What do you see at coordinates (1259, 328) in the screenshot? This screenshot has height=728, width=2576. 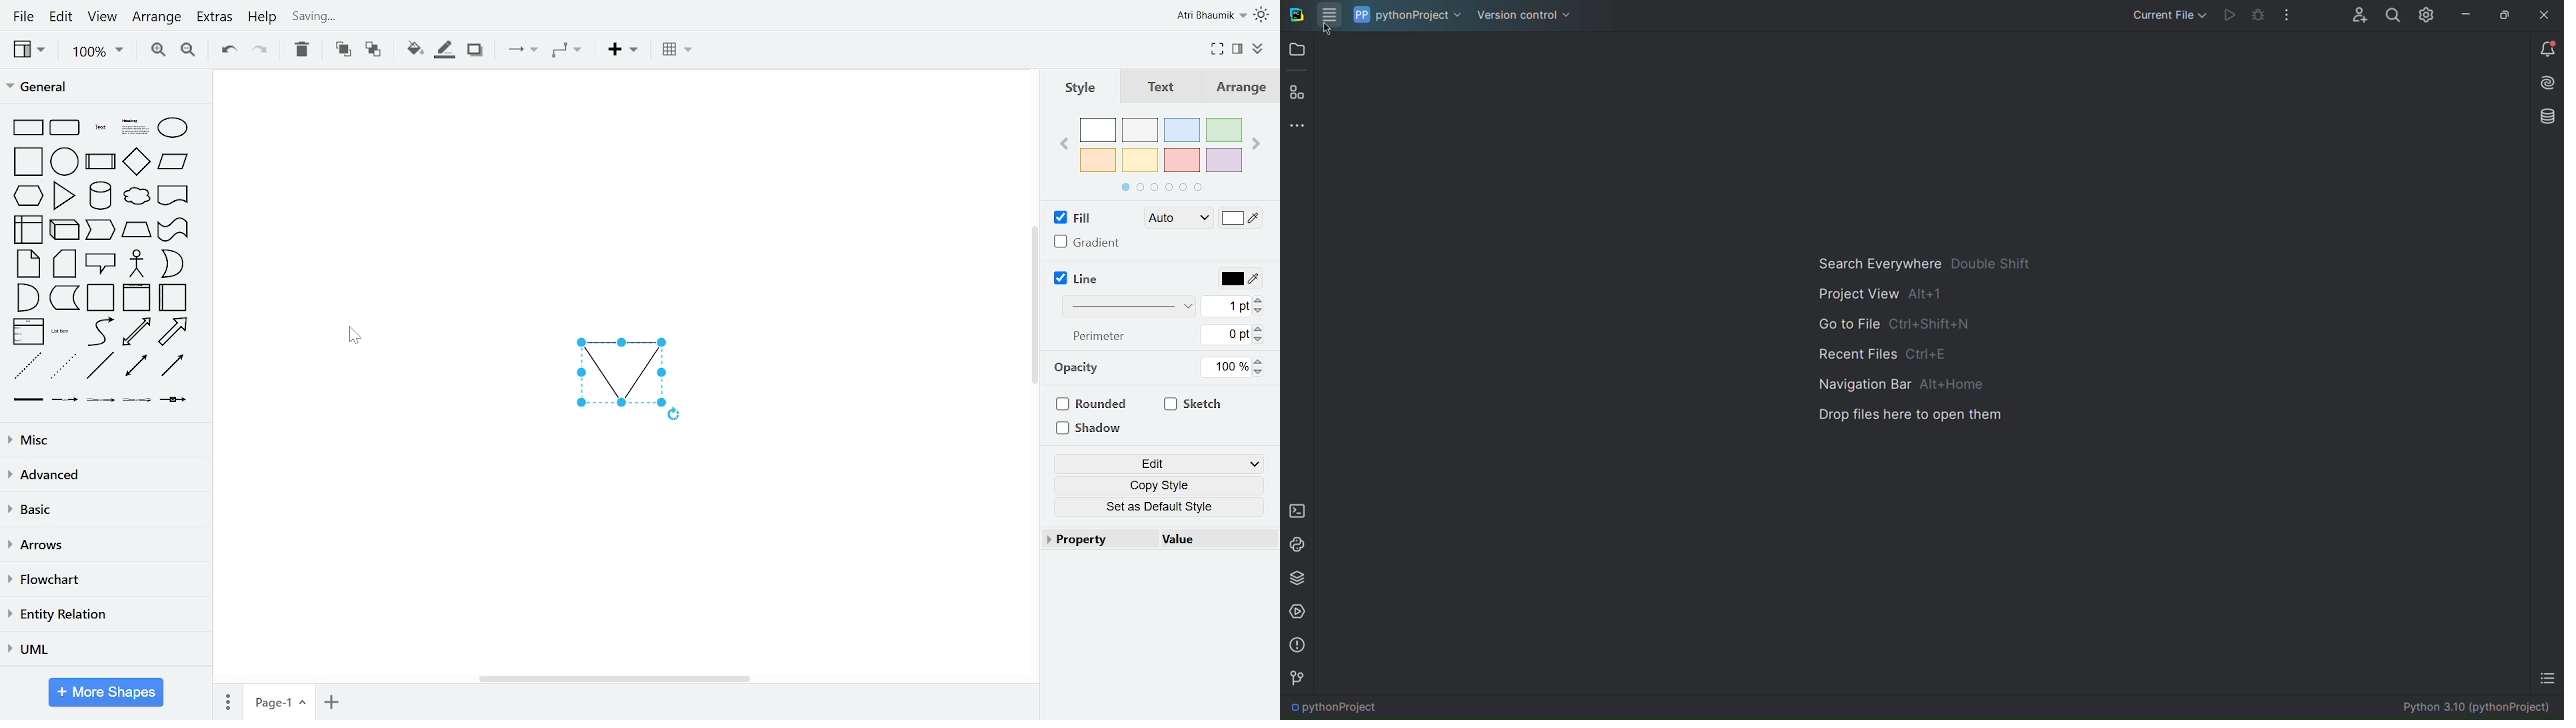 I see `increase perimeter` at bounding box center [1259, 328].